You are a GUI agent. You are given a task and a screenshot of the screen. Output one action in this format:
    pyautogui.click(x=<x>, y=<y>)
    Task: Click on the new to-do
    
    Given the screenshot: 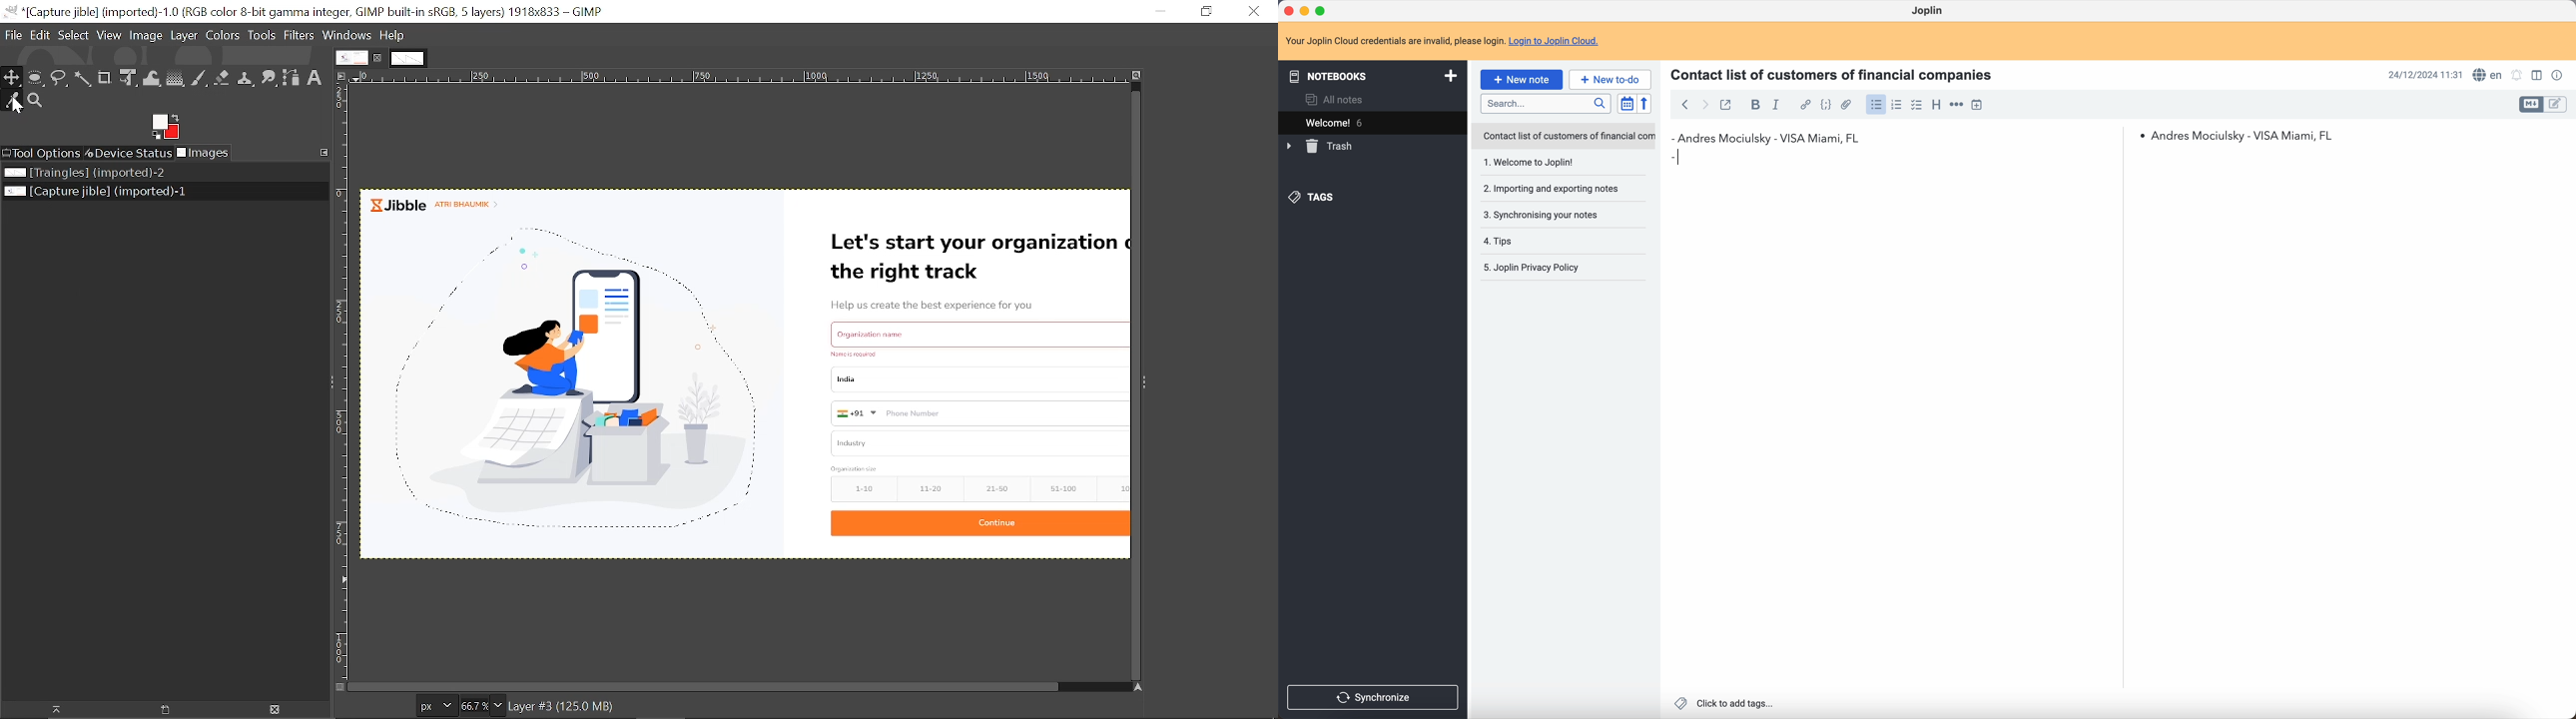 What is the action you would take?
    pyautogui.click(x=1612, y=78)
    